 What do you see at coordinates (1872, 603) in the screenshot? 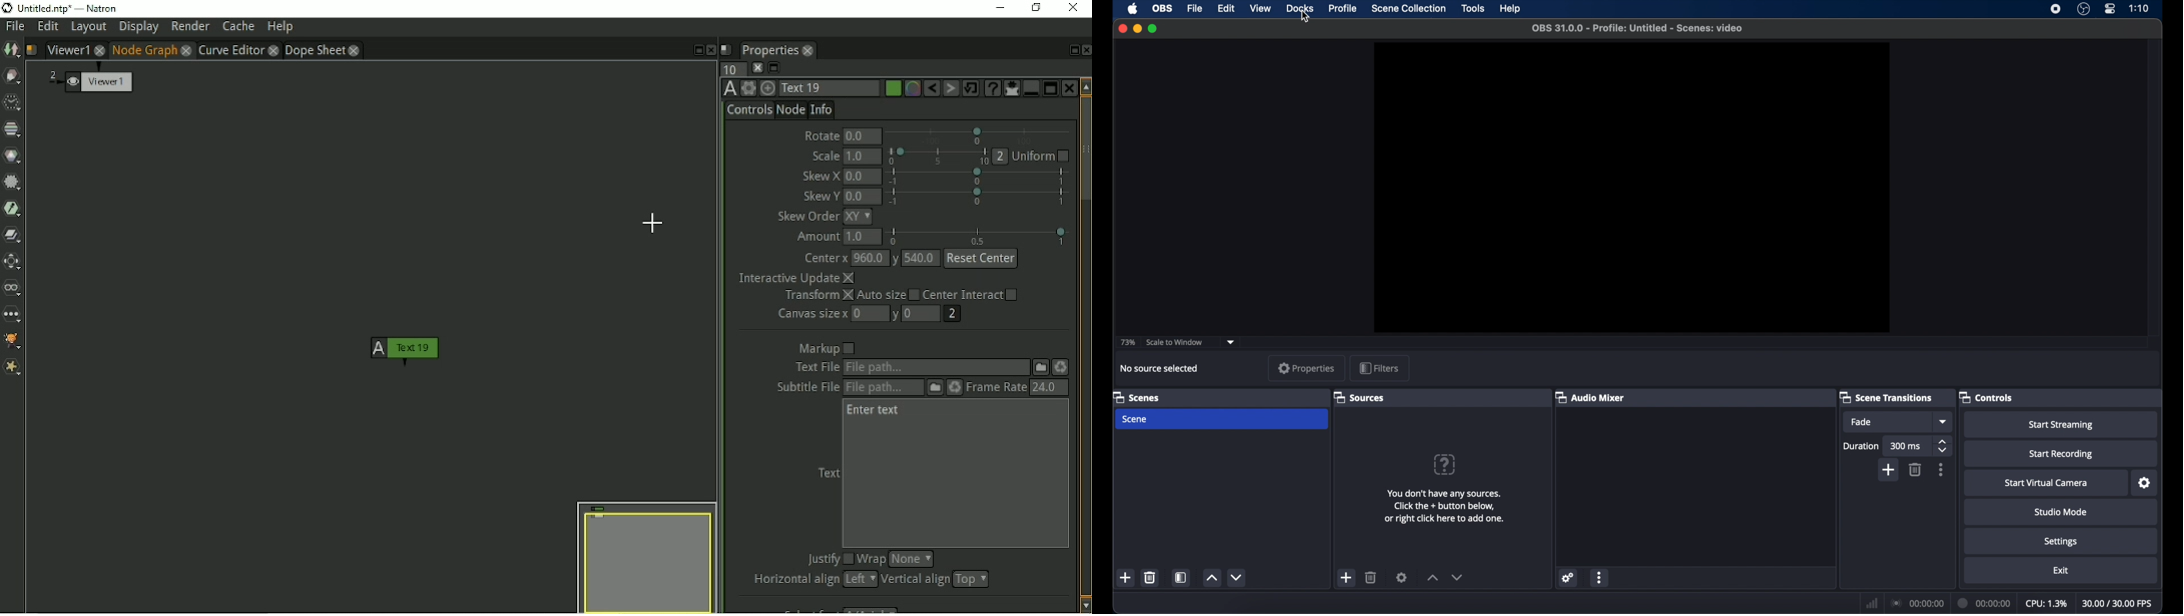
I see `netwrok` at bounding box center [1872, 603].